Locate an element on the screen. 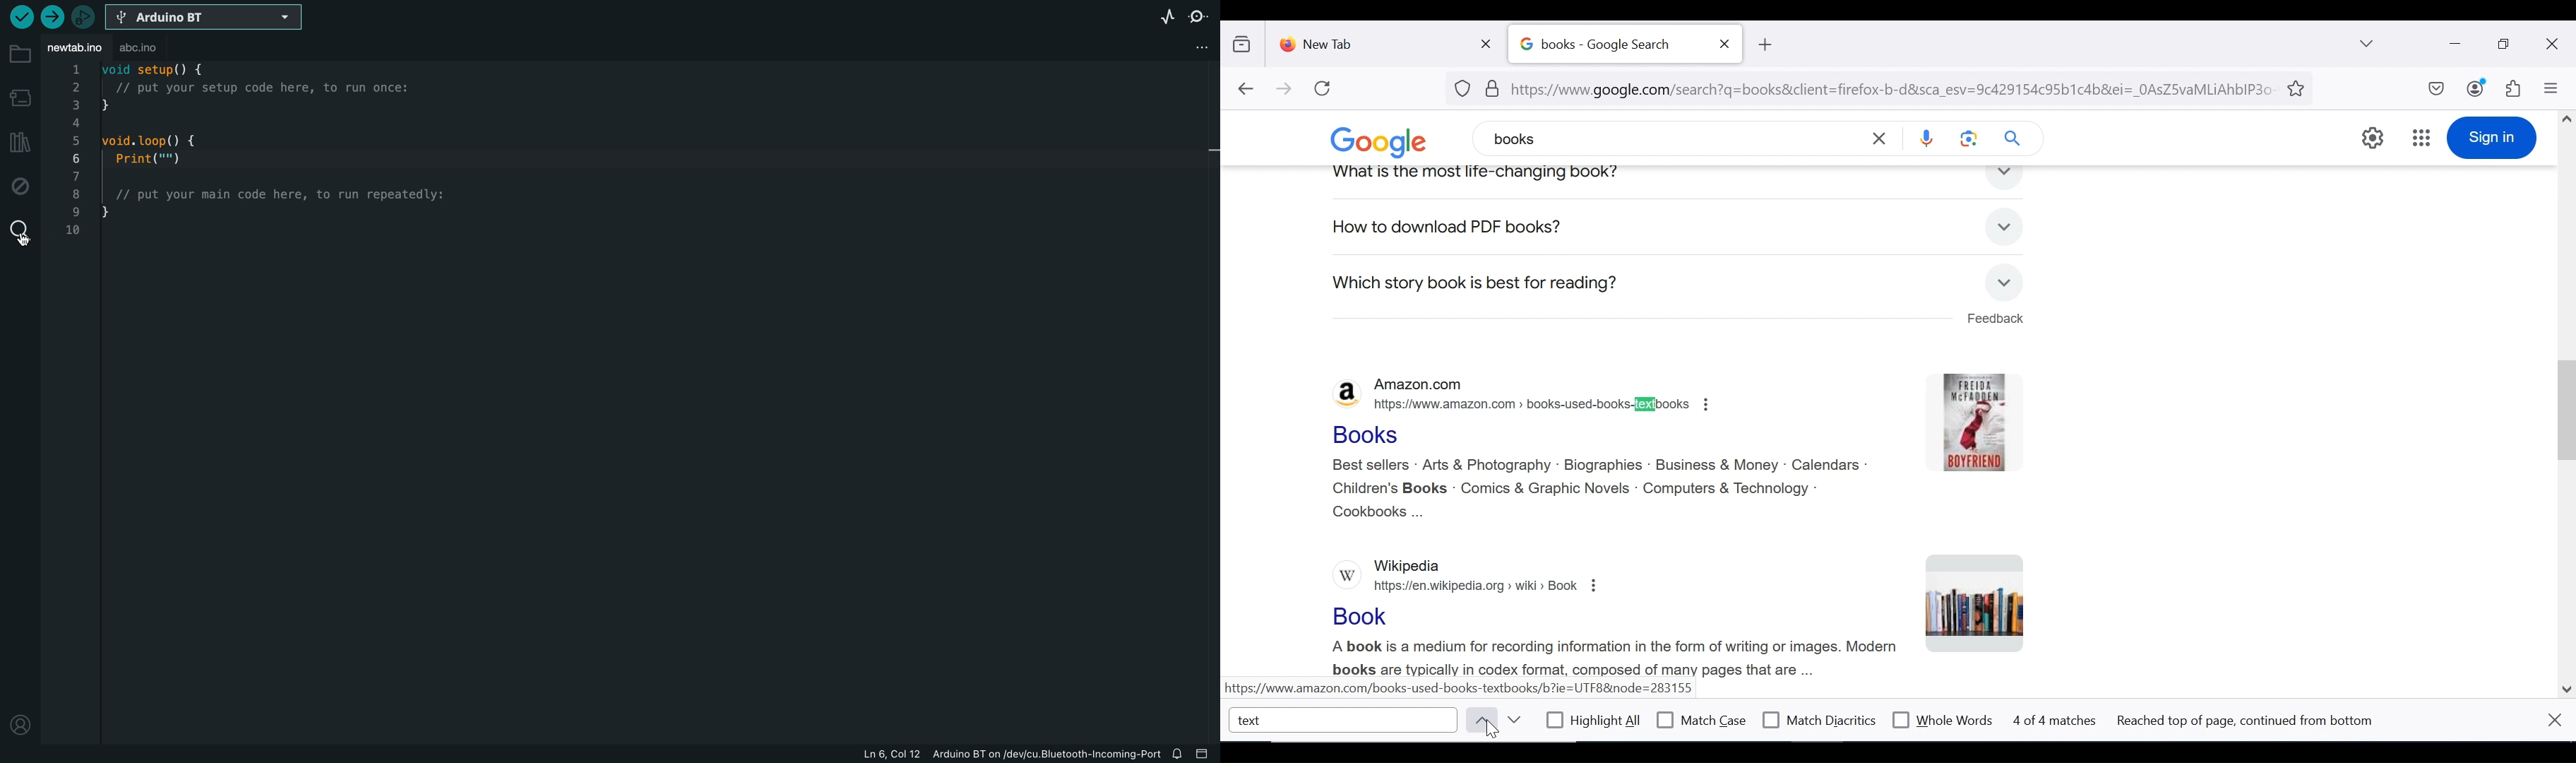 This screenshot has width=2576, height=784. extensions is located at coordinates (2512, 89).